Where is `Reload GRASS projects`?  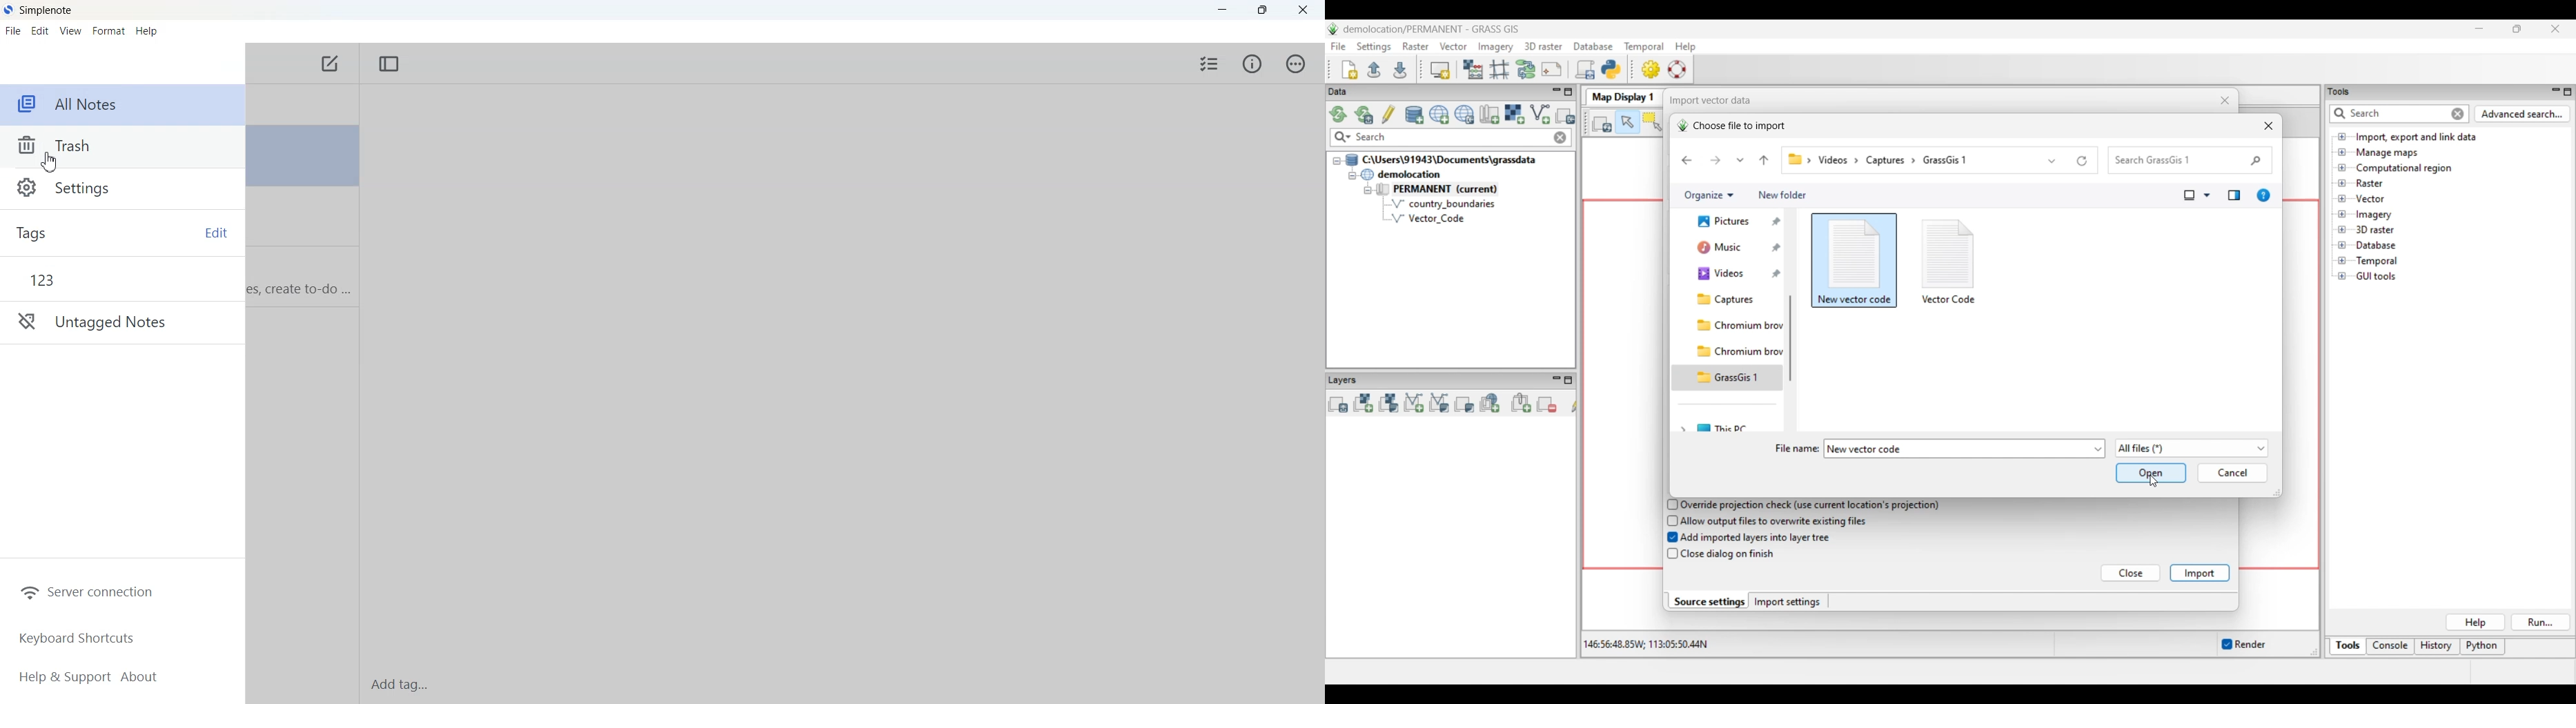
Reload GRASS projects is located at coordinates (1339, 114).